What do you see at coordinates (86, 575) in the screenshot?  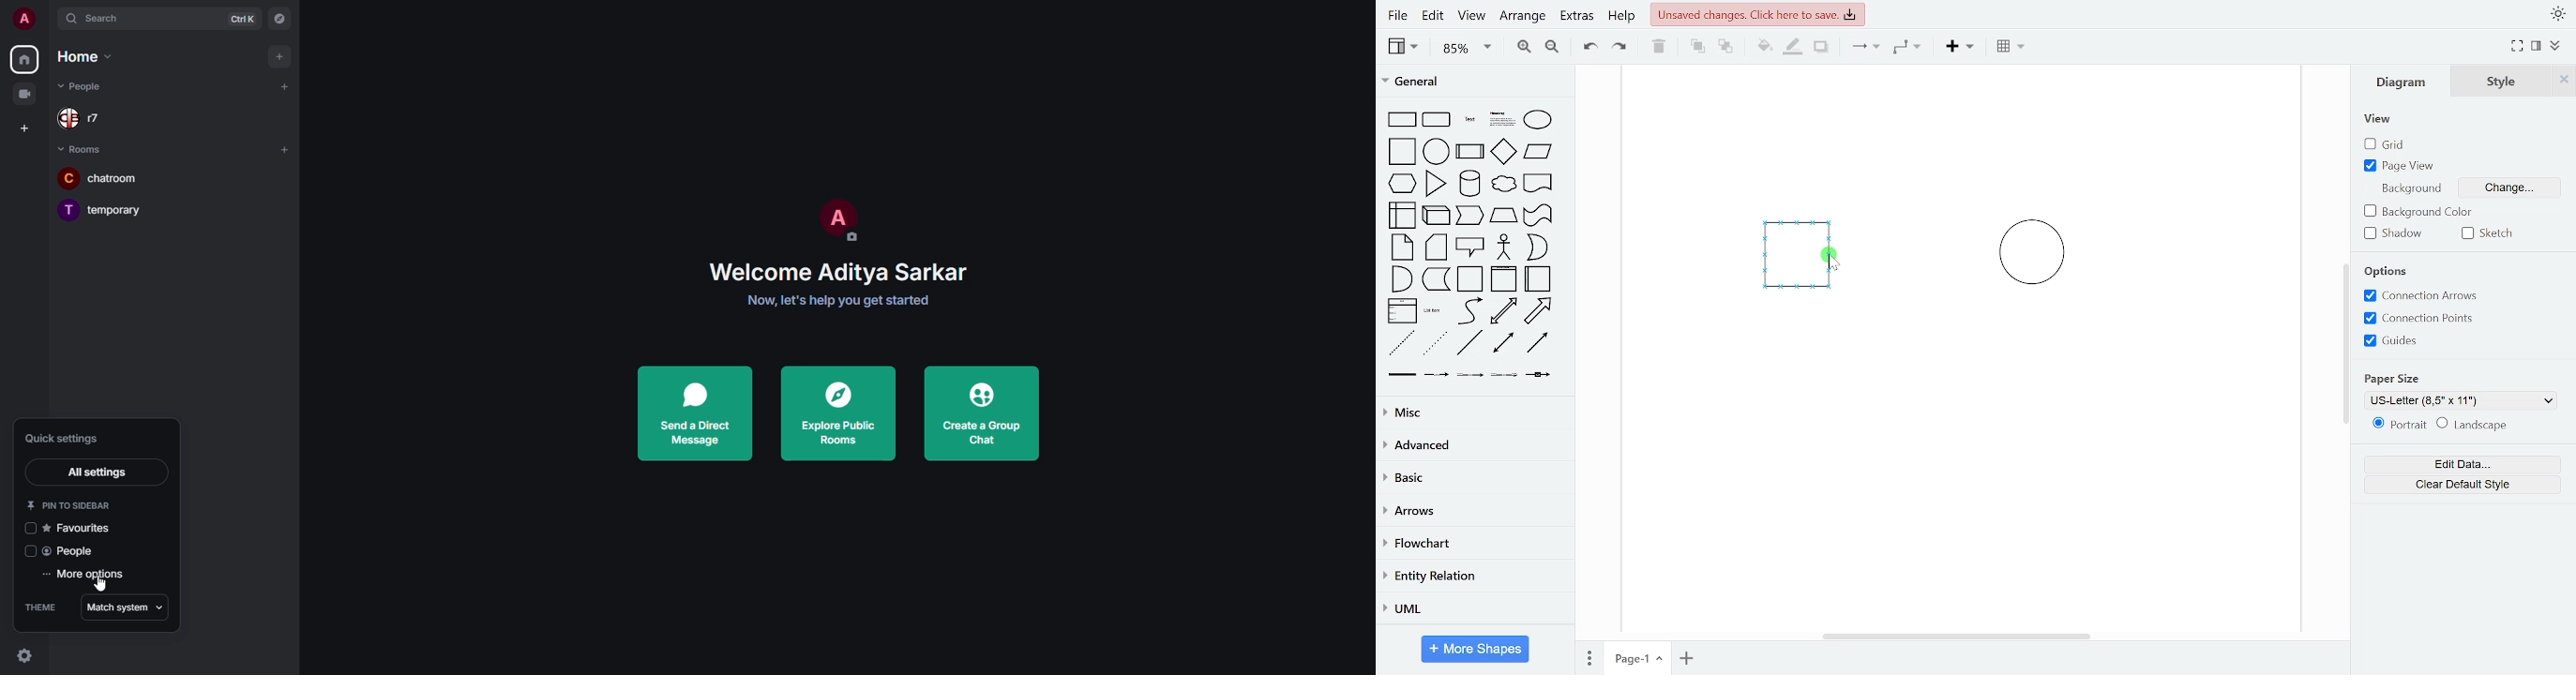 I see `more options` at bounding box center [86, 575].